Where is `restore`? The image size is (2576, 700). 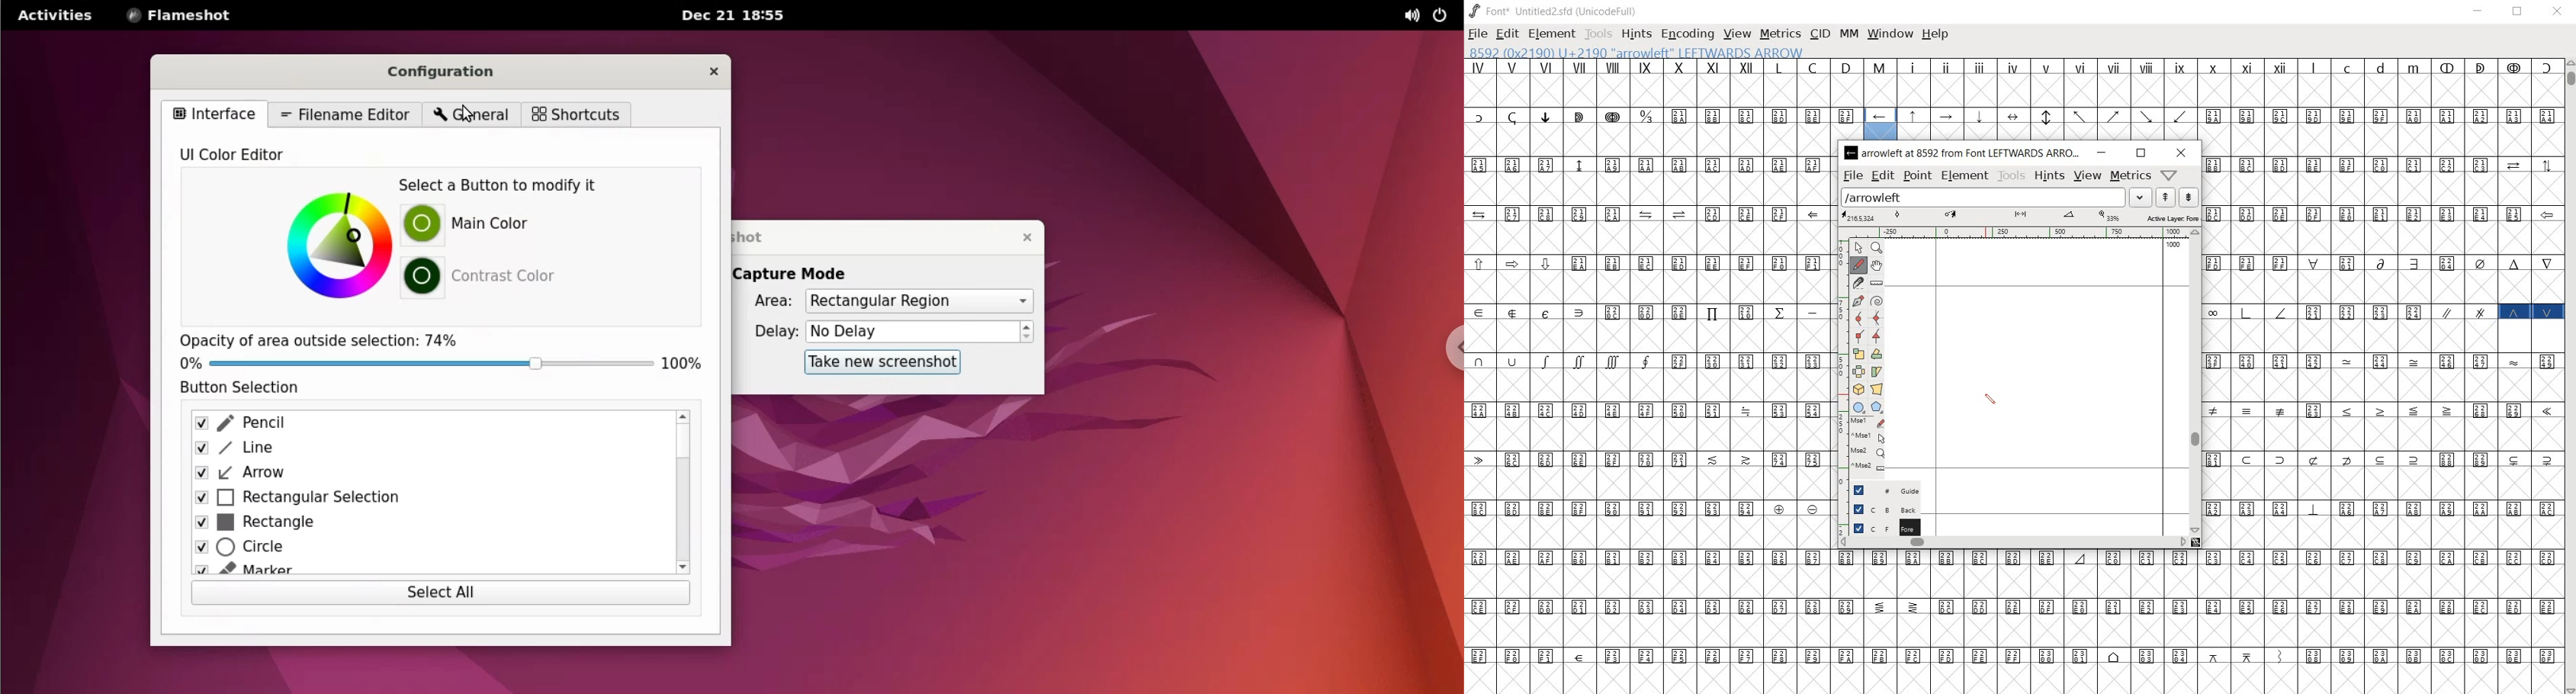
restore is located at coordinates (2142, 153).